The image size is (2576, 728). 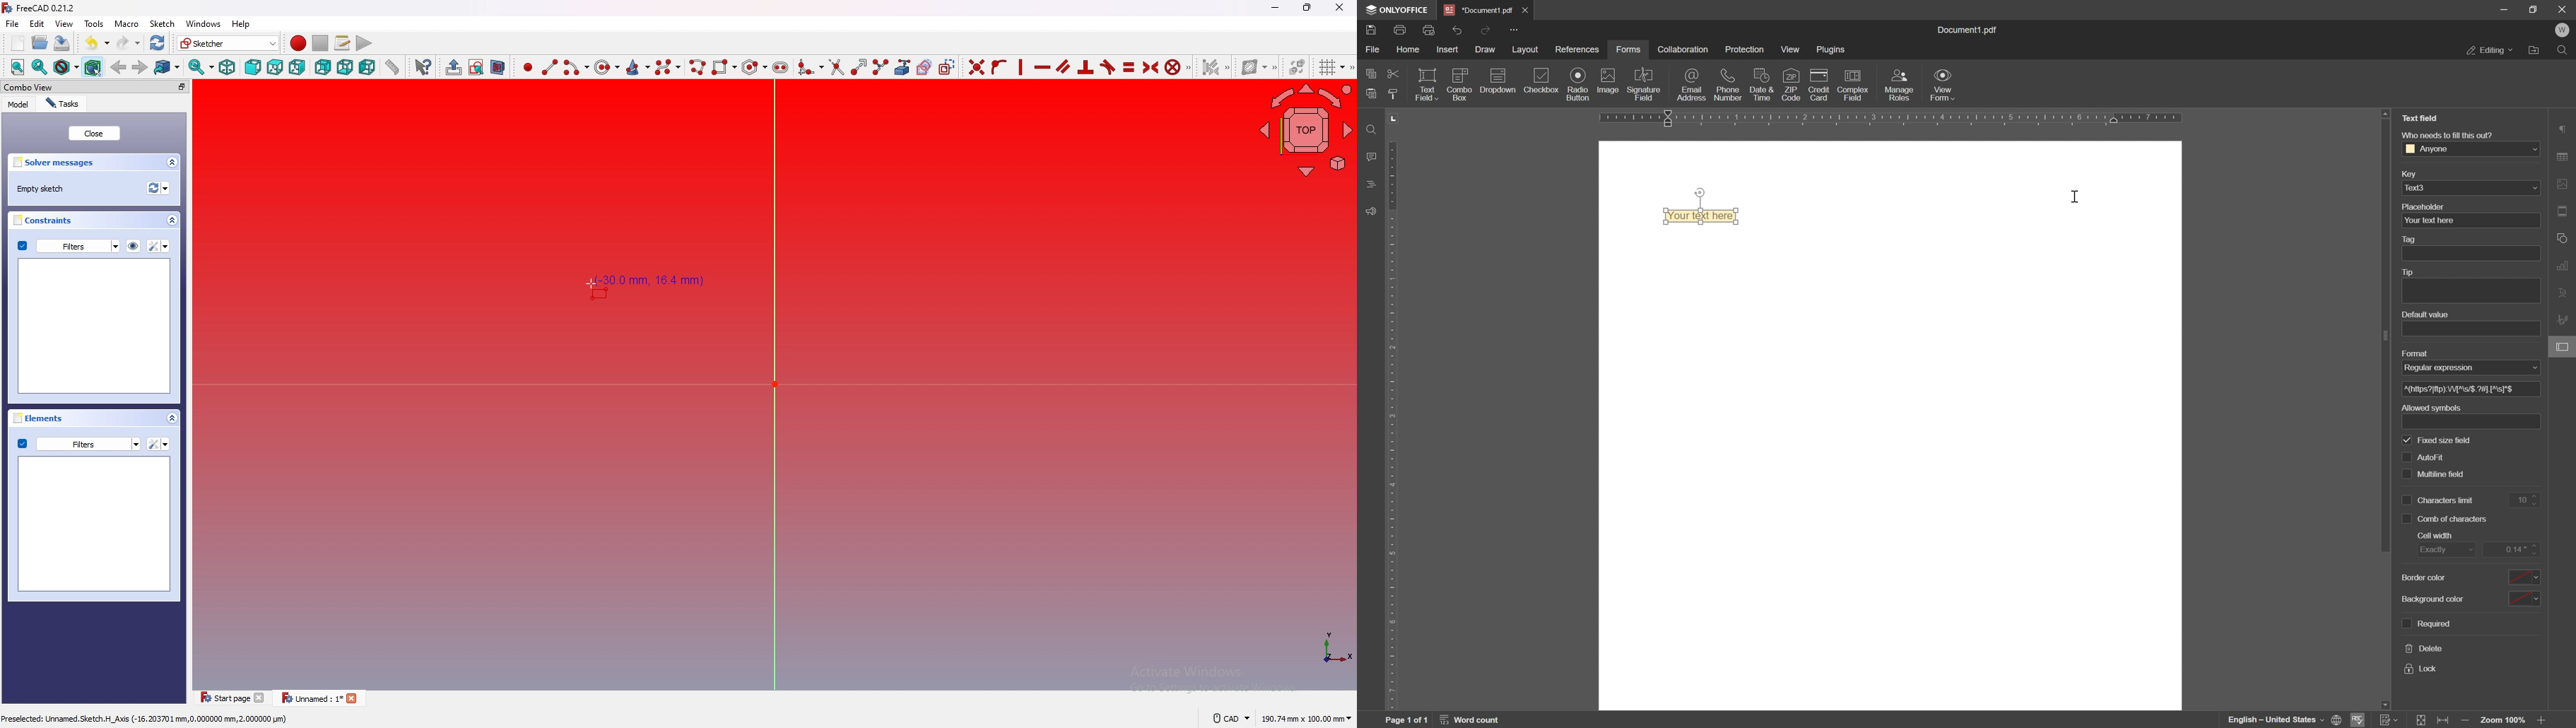 I want to click on help, so click(x=243, y=23).